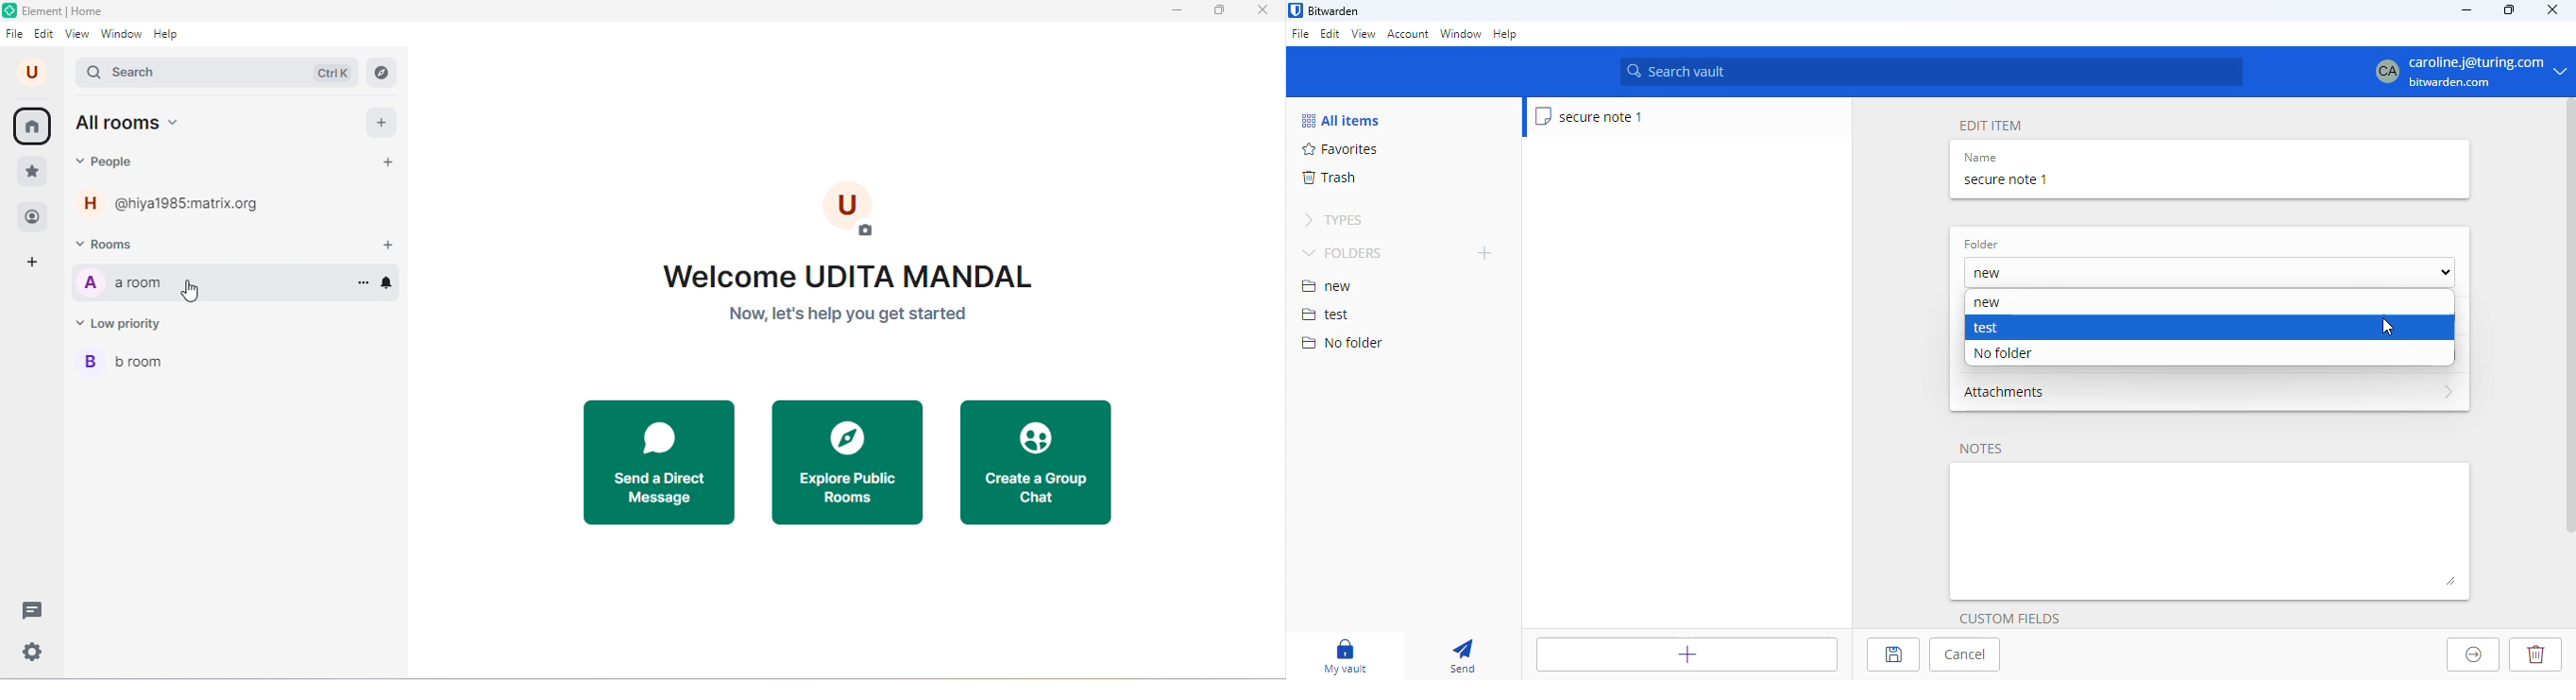 The height and width of the screenshot is (700, 2576). I want to click on file, so click(15, 34).